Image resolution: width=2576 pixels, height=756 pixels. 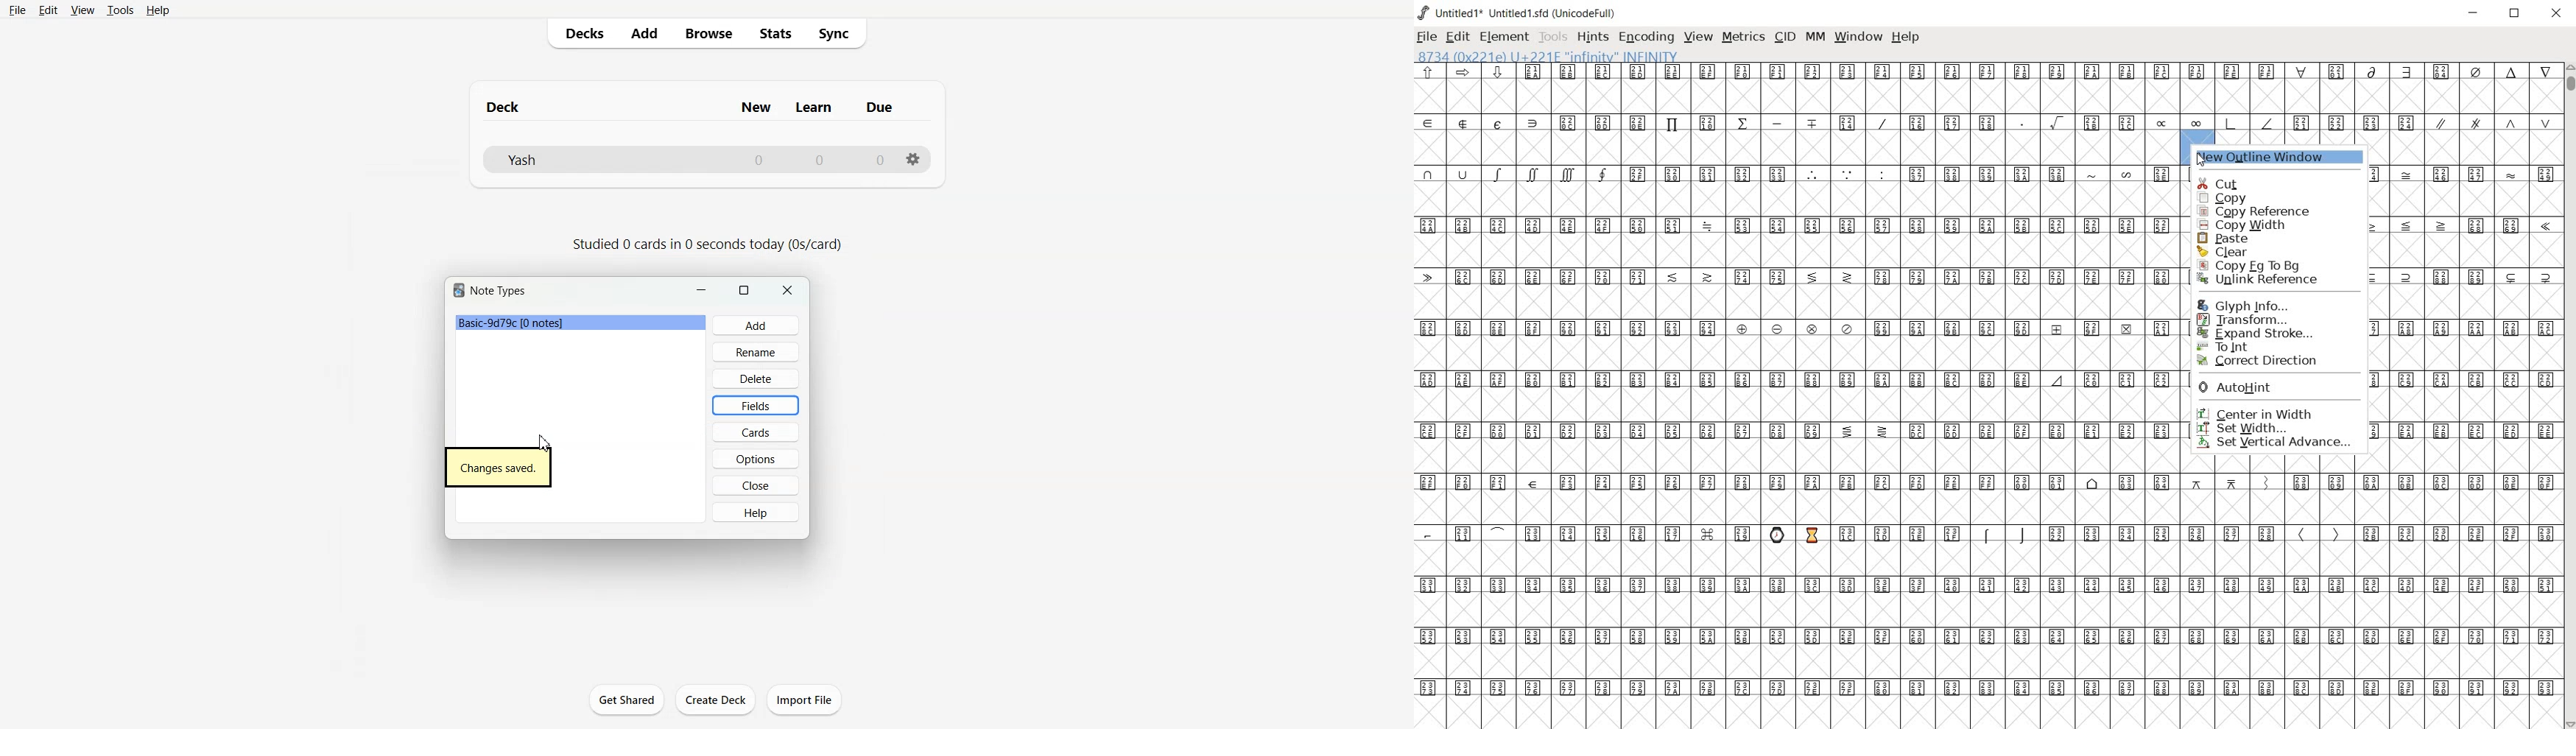 I want to click on close, so click(x=2558, y=14).